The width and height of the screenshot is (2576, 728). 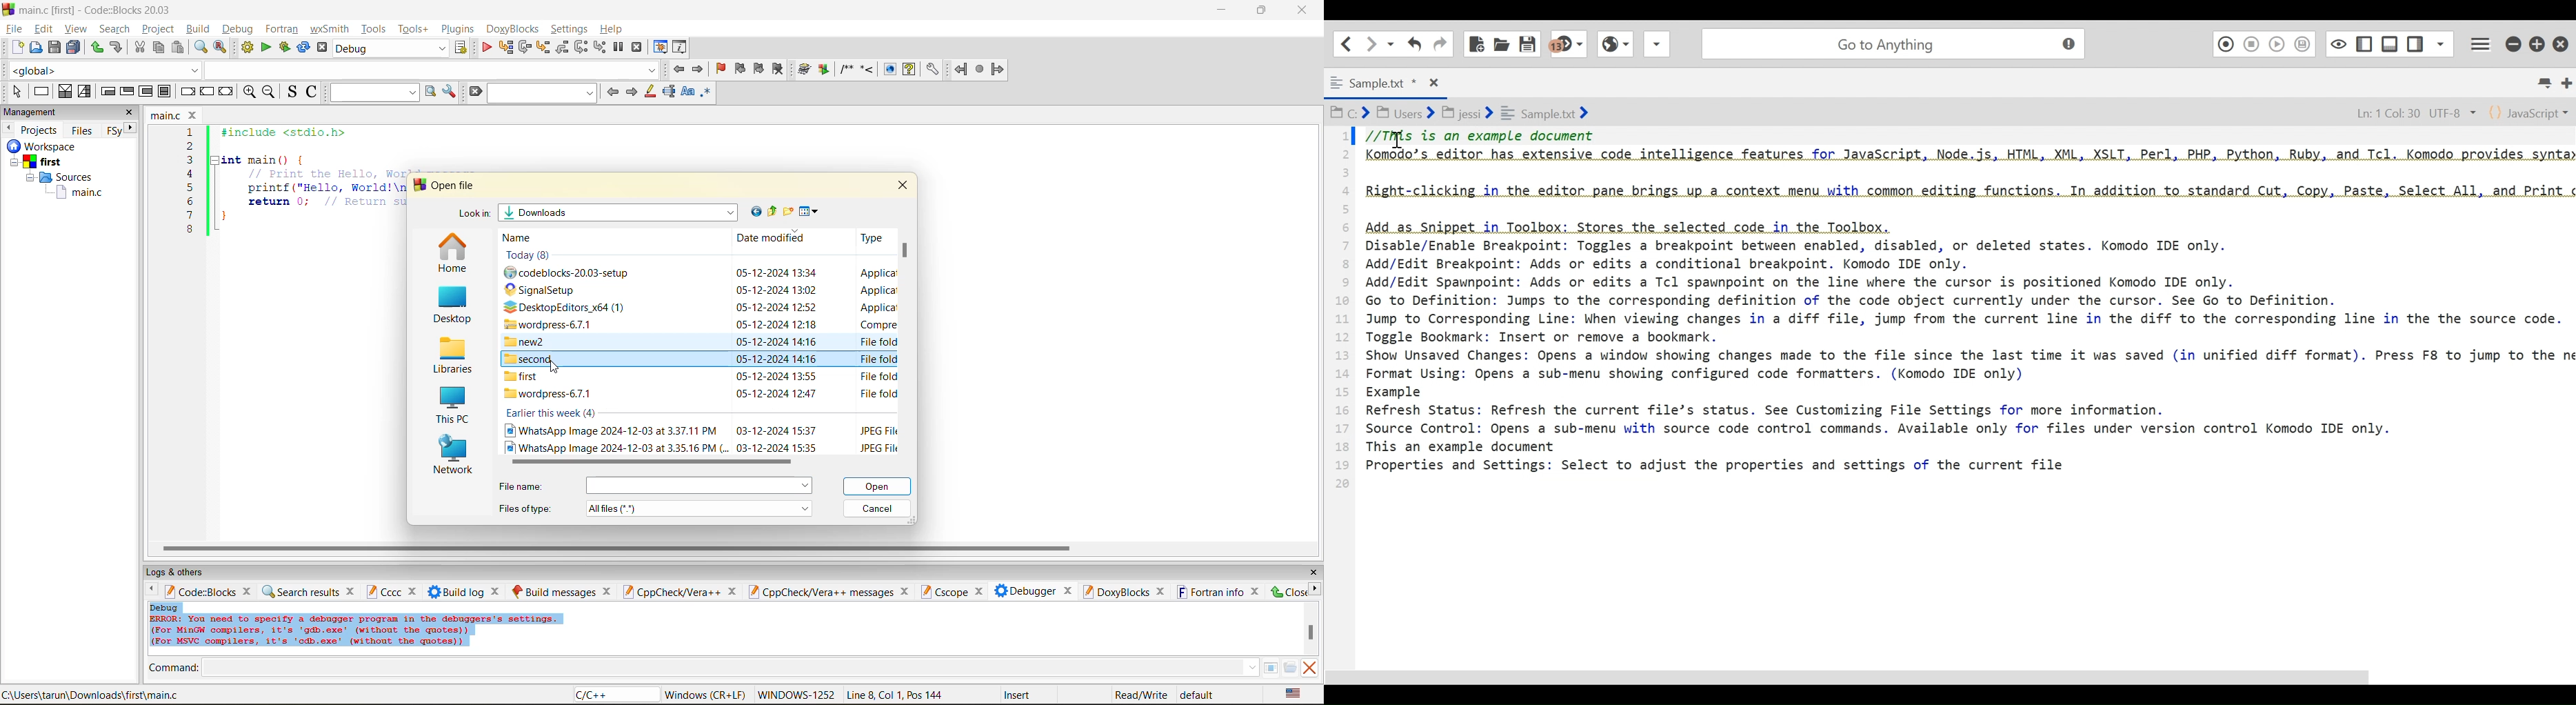 What do you see at coordinates (771, 239) in the screenshot?
I see `date modified` at bounding box center [771, 239].